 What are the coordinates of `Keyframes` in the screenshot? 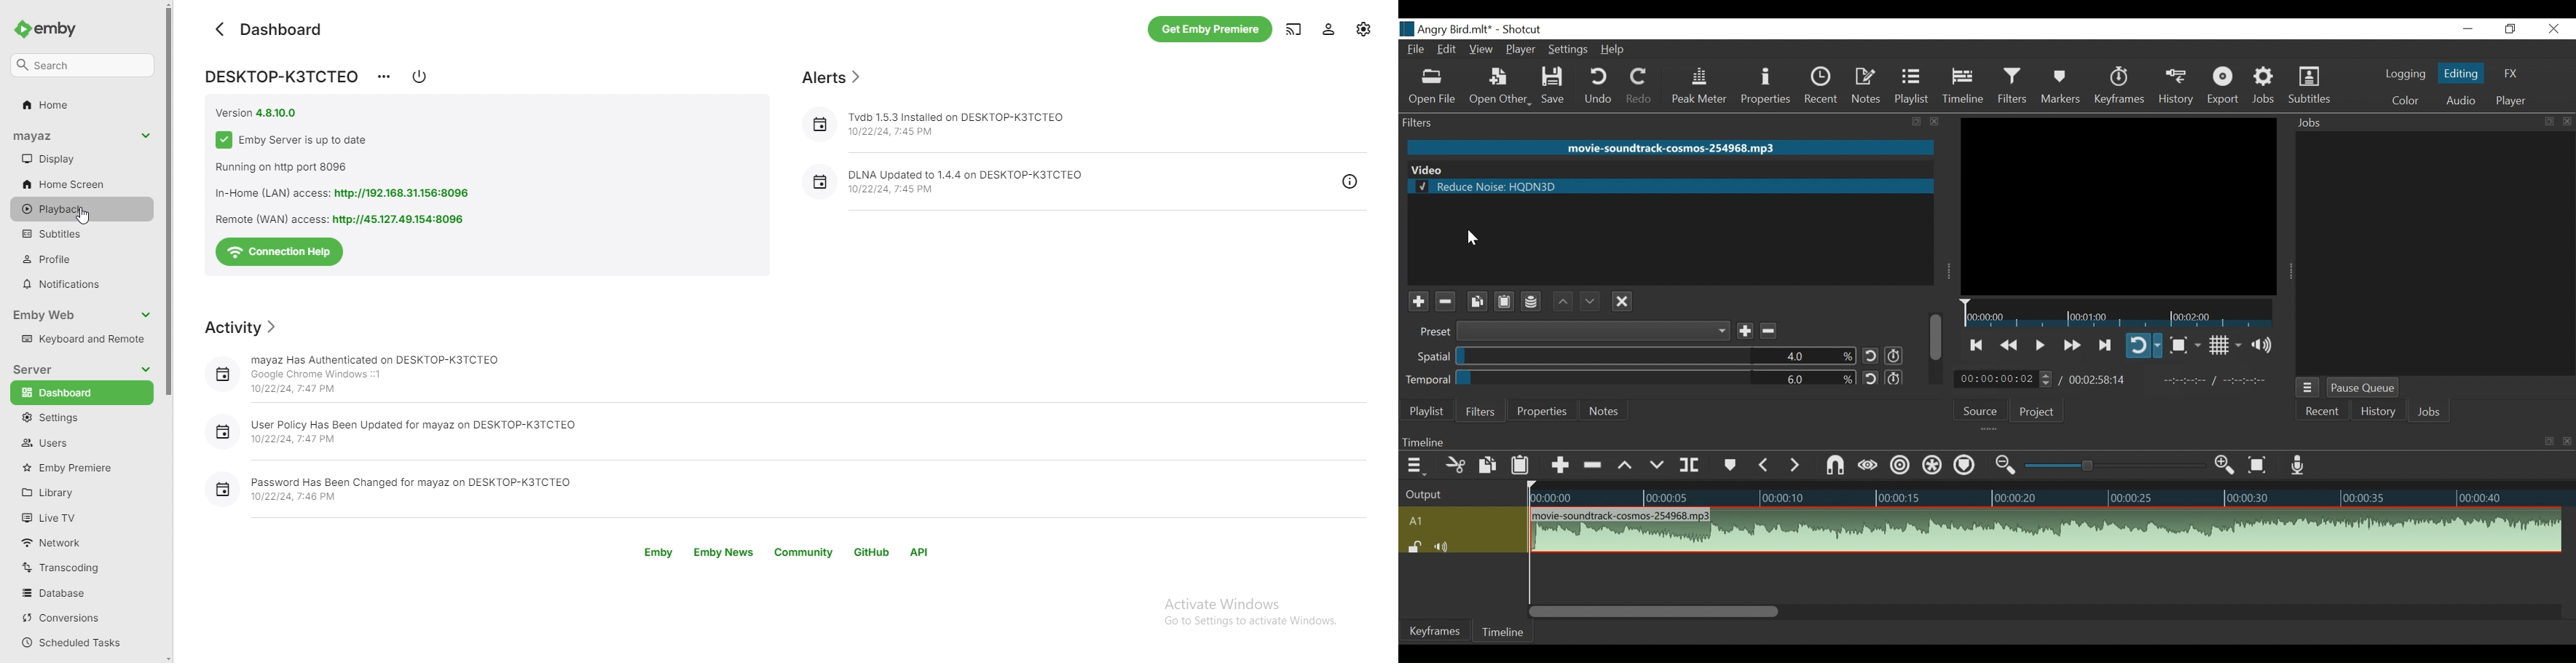 It's located at (1436, 630).